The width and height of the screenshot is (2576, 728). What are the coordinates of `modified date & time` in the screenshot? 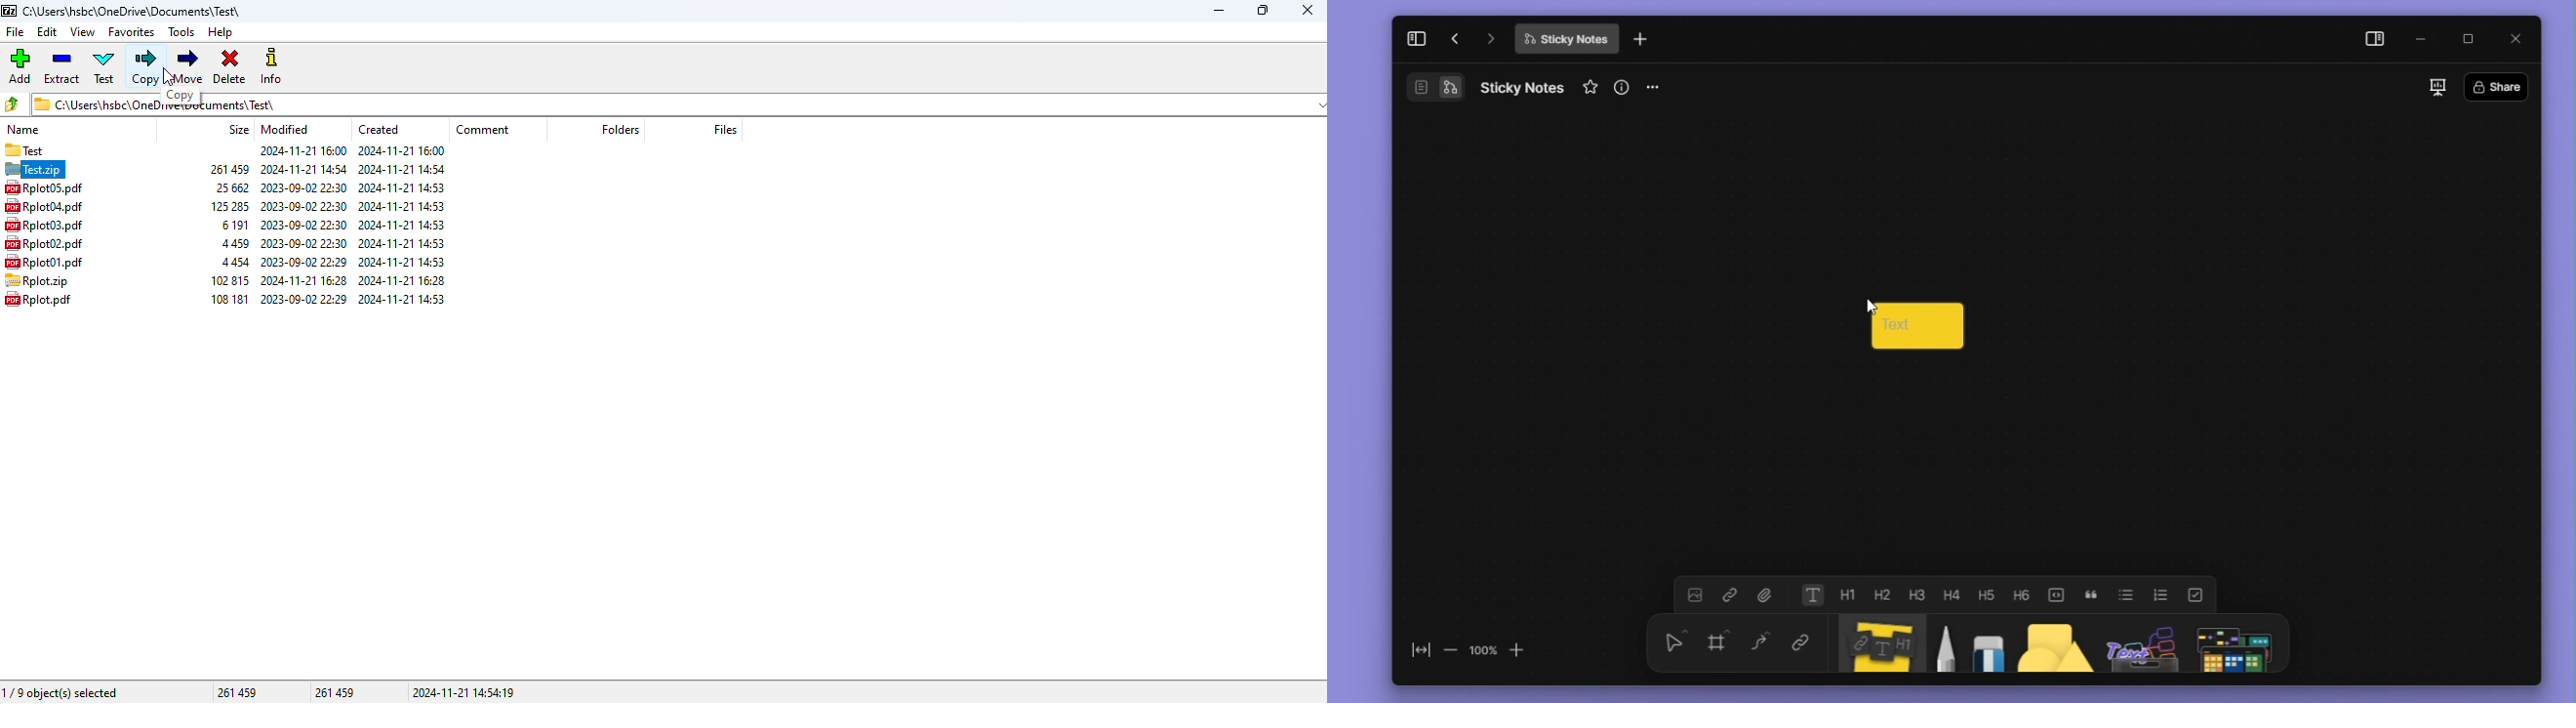 It's located at (303, 150).